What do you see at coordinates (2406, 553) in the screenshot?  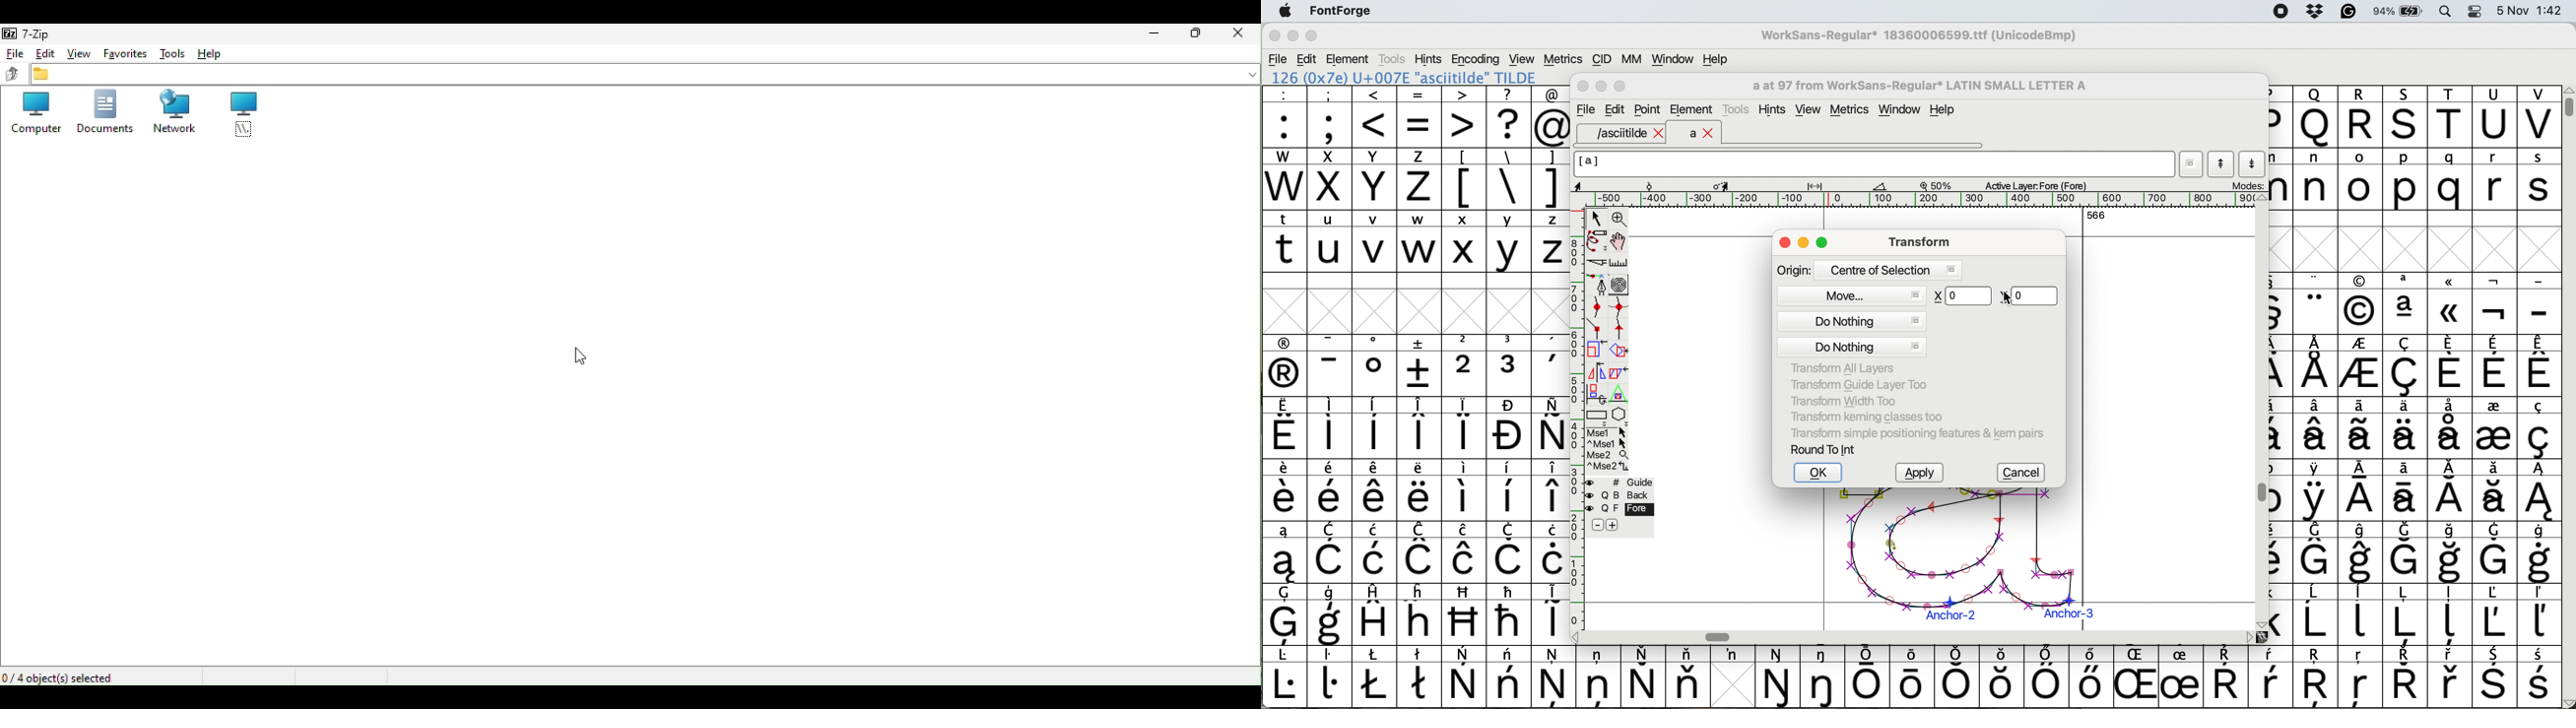 I see `symbol` at bounding box center [2406, 553].